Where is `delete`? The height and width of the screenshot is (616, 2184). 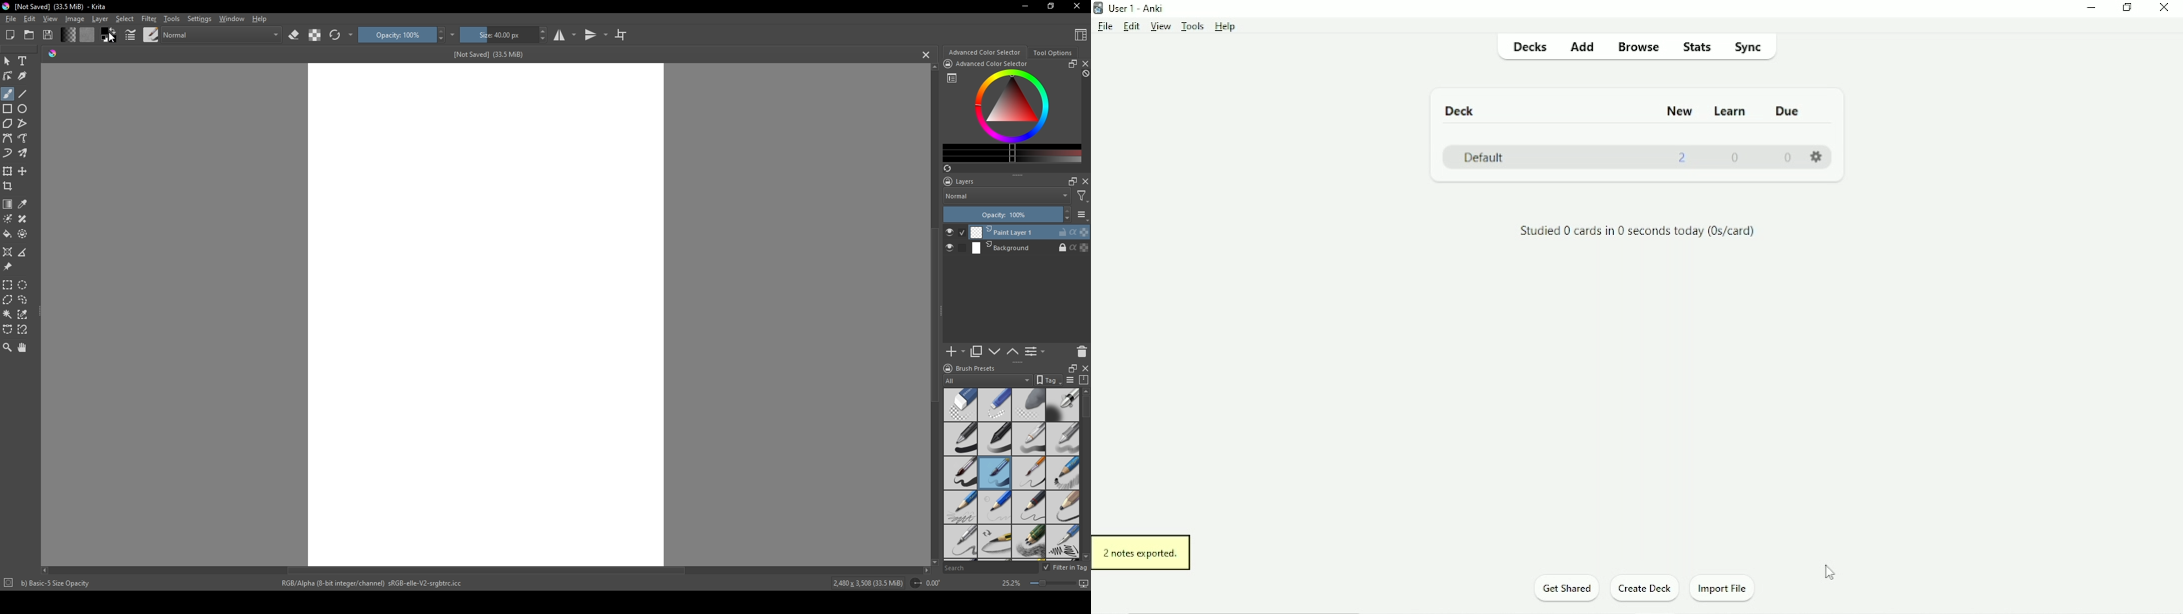 delete is located at coordinates (1082, 351).